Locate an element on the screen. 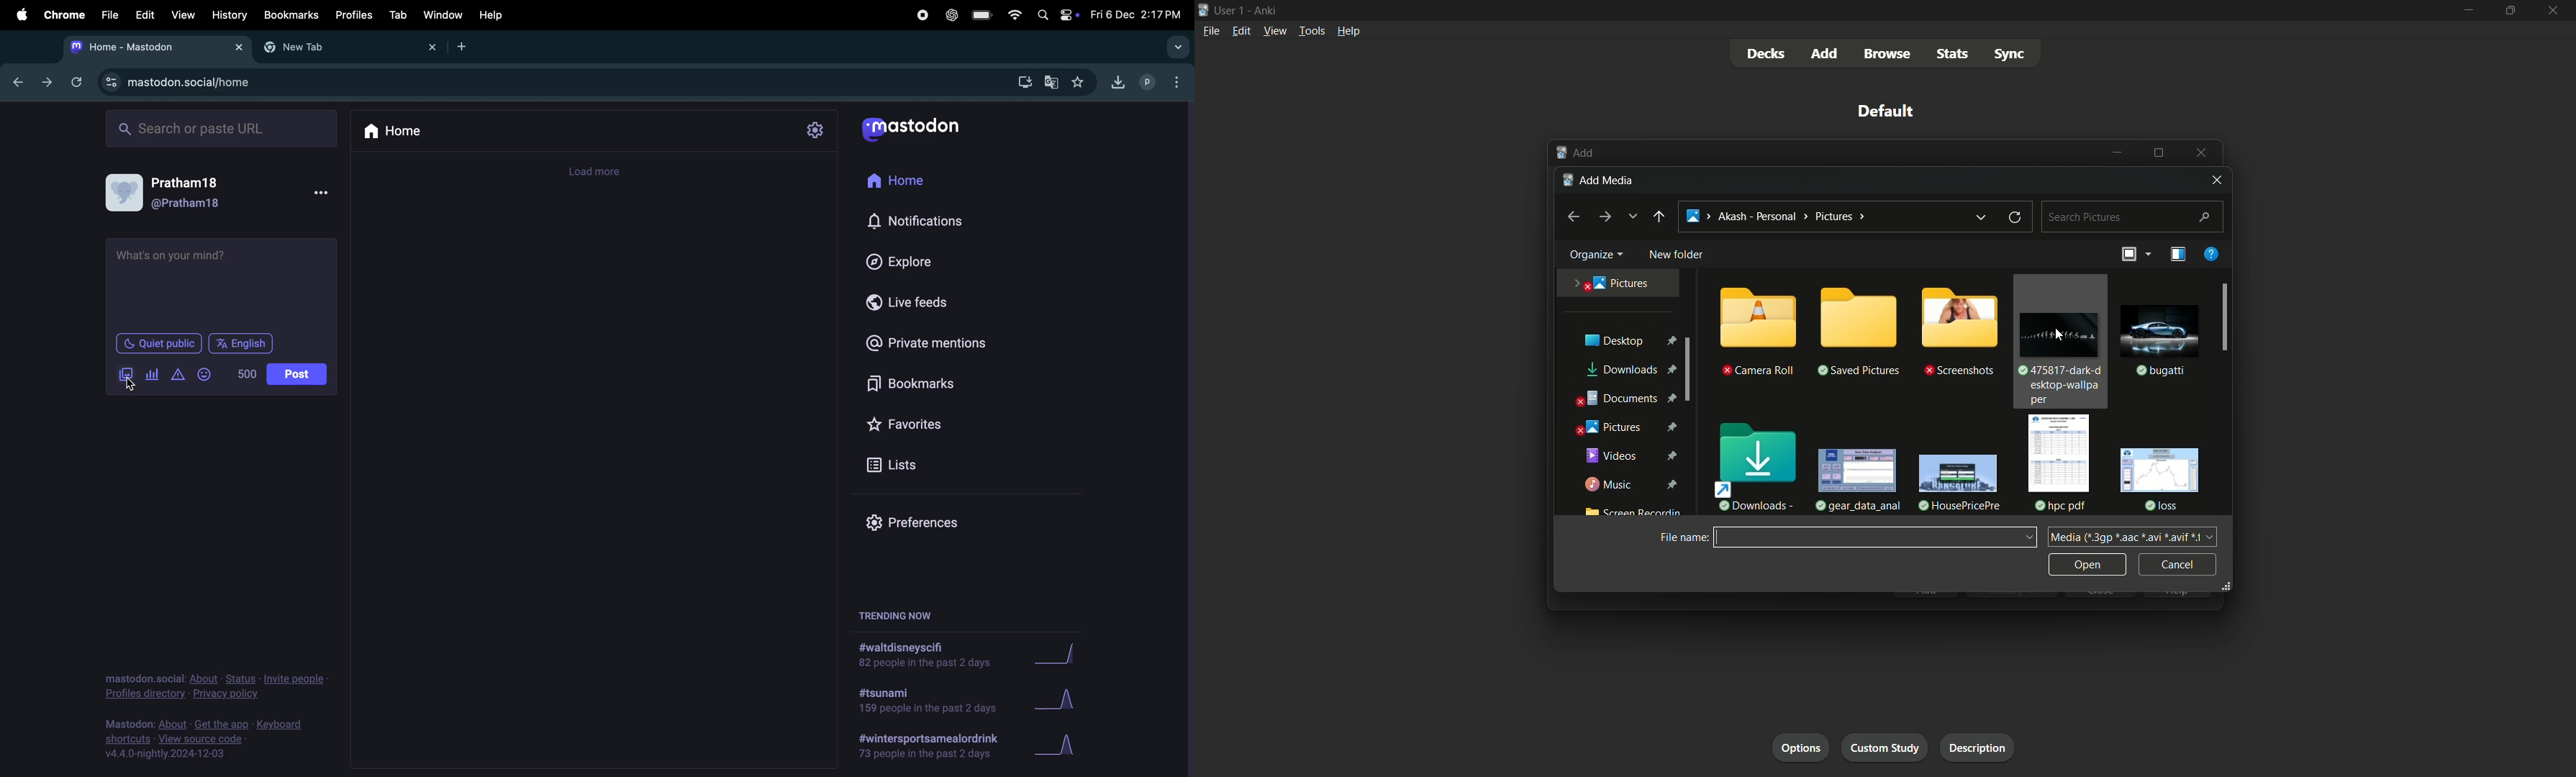 Image resolution: width=2576 pixels, height=784 pixels. mastodon app is located at coordinates (923, 132).